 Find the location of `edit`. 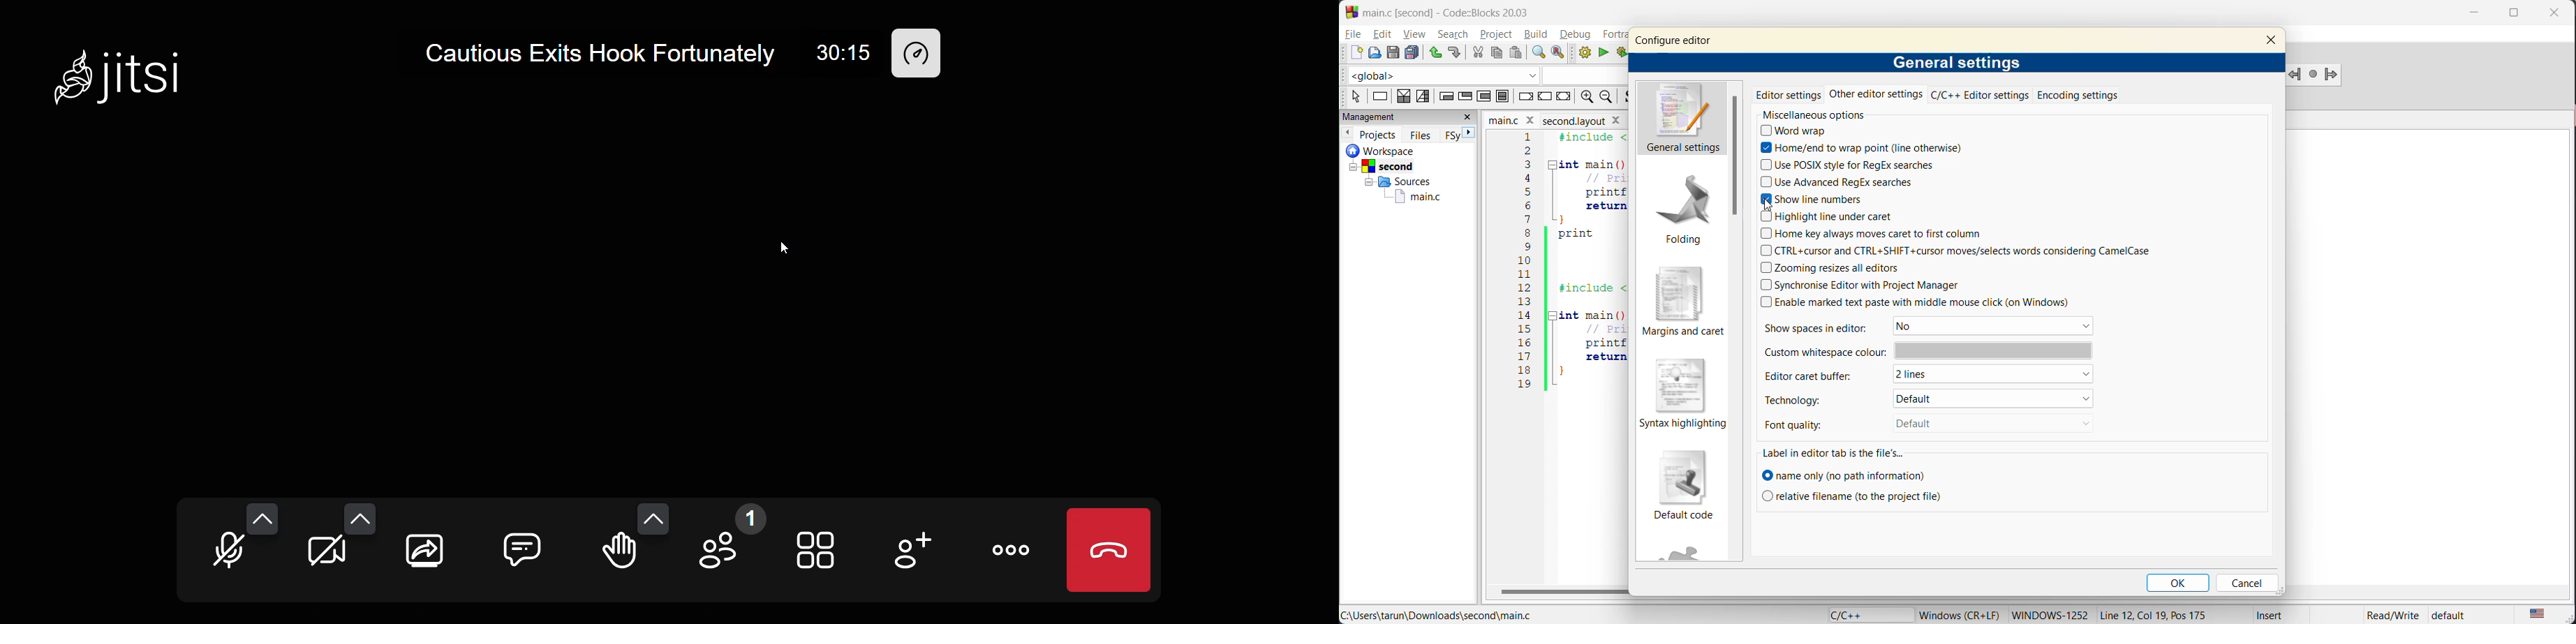

edit is located at coordinates (1382, 35).